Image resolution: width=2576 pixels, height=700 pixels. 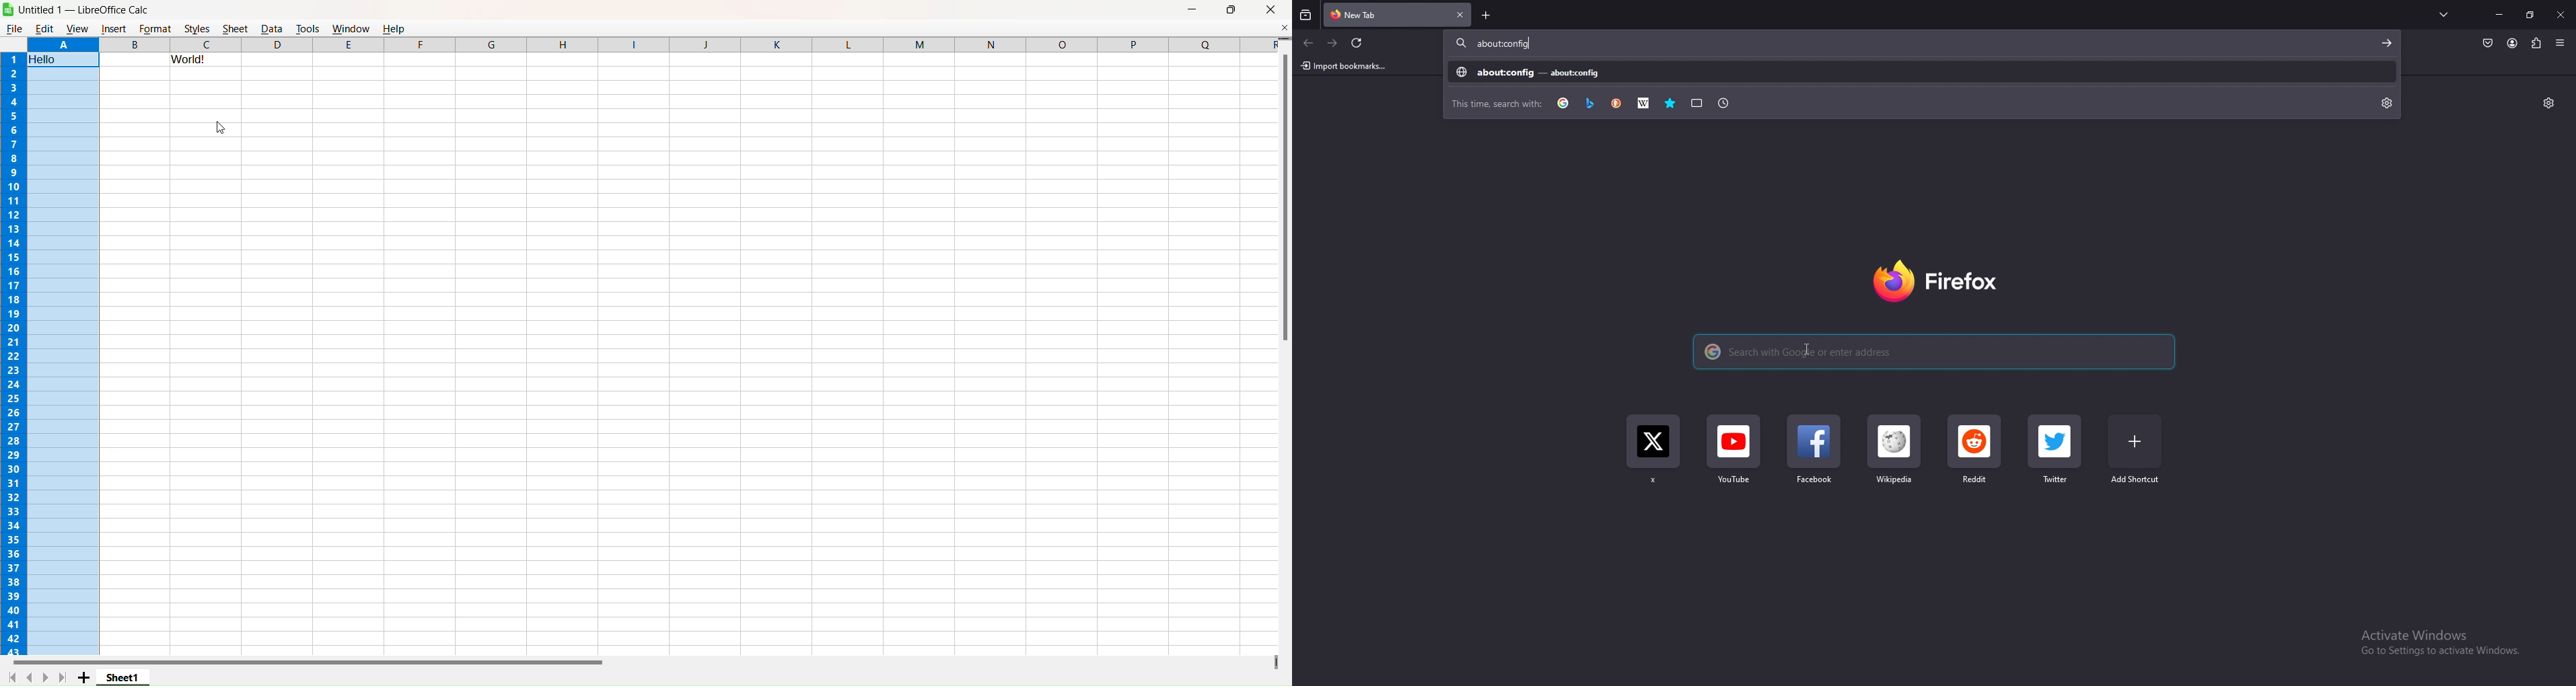 What do you see at coordinates (13, 677) in the screenshot?
I see `First Slide` at bounding box center [13, 677].